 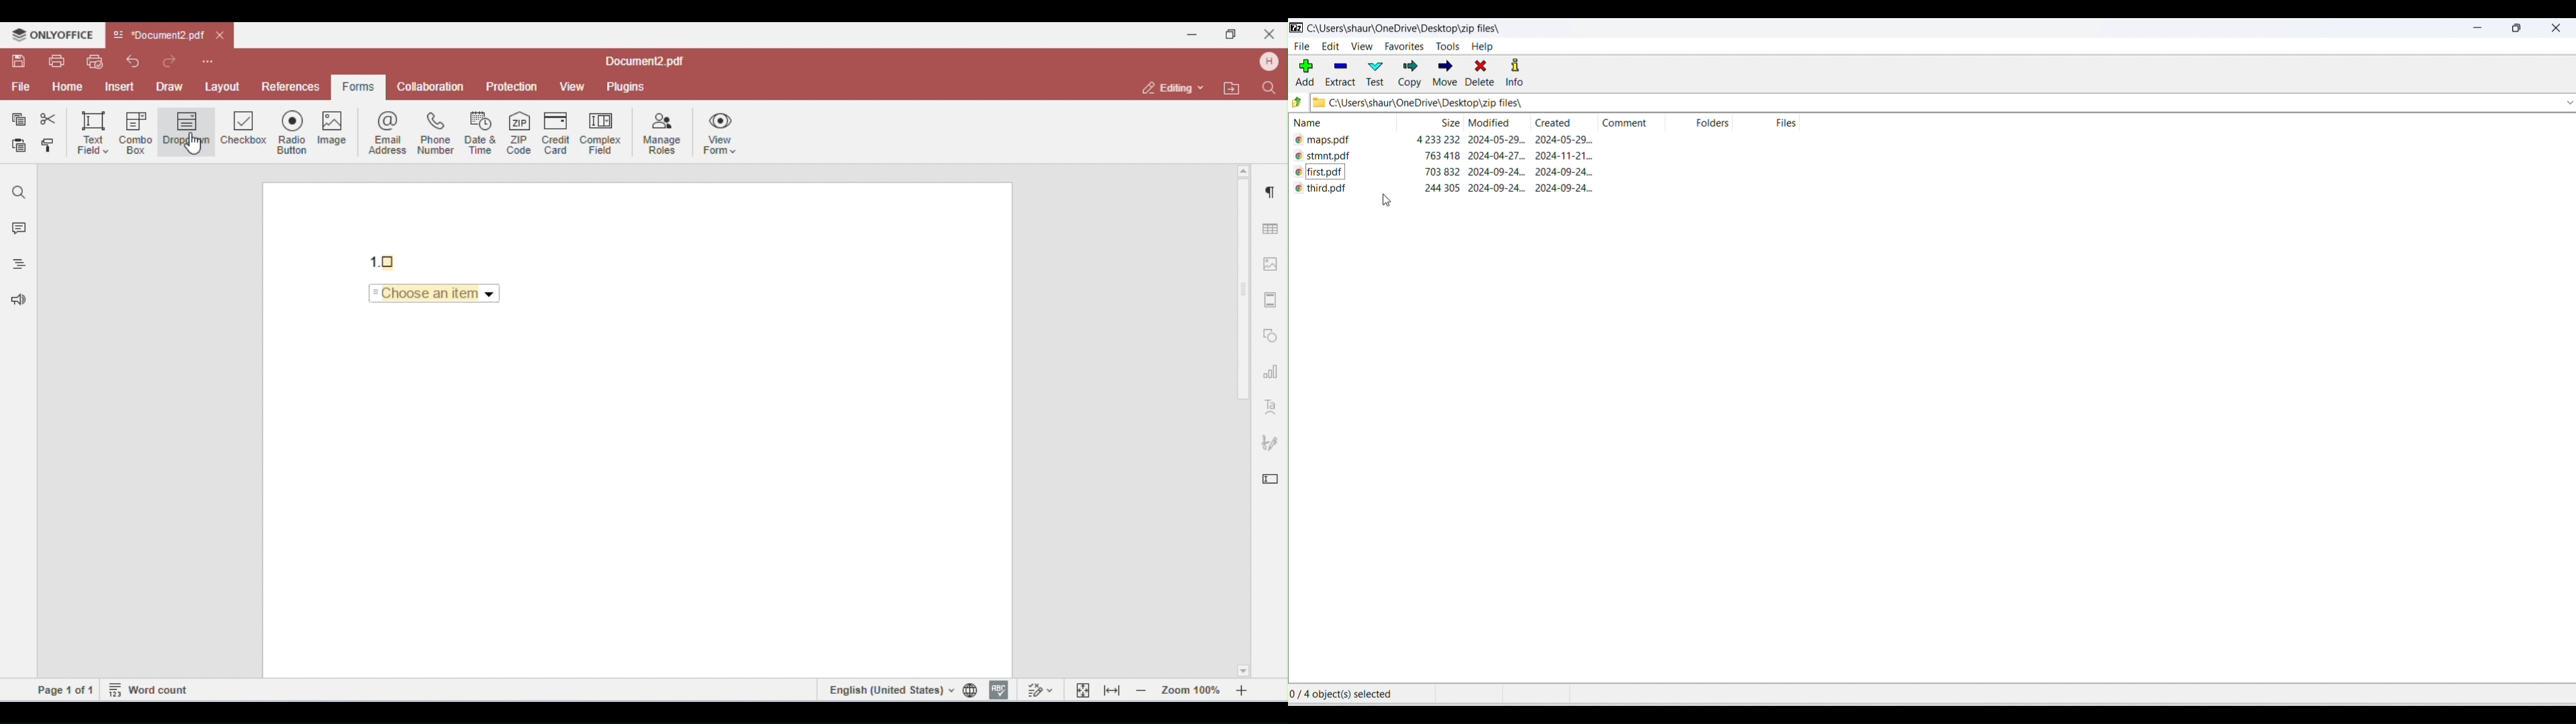 I want to click on file name, so click(x=1326, y=172).